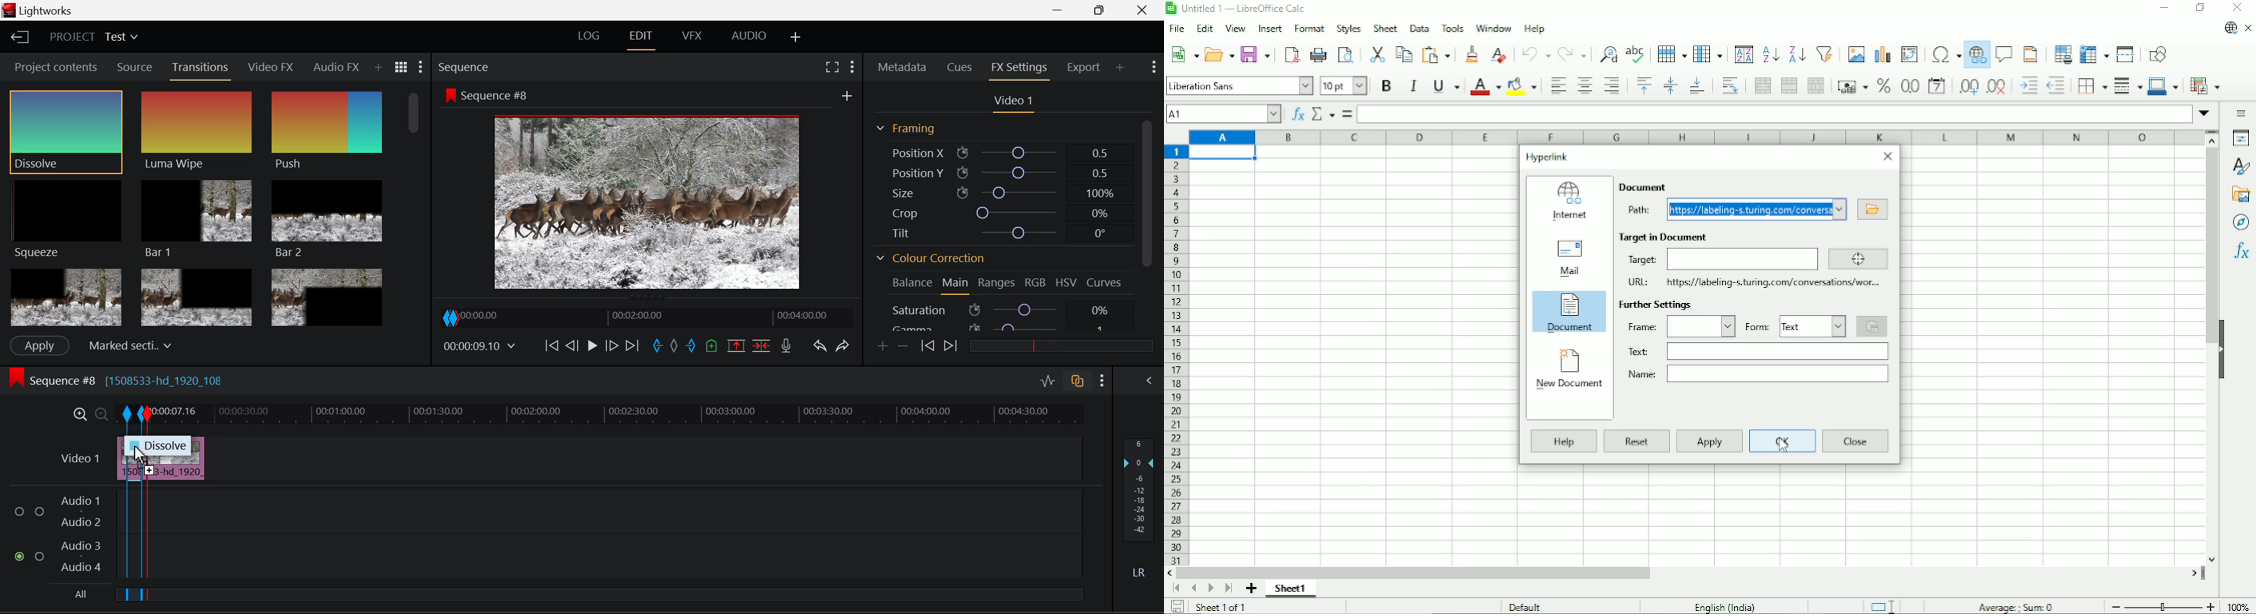 The height and width of the screenshot is (616, 2268). What do you see at coordinates (2238, 8) in the screenshot?
I see `Close` at bounding box center [2238, 8].